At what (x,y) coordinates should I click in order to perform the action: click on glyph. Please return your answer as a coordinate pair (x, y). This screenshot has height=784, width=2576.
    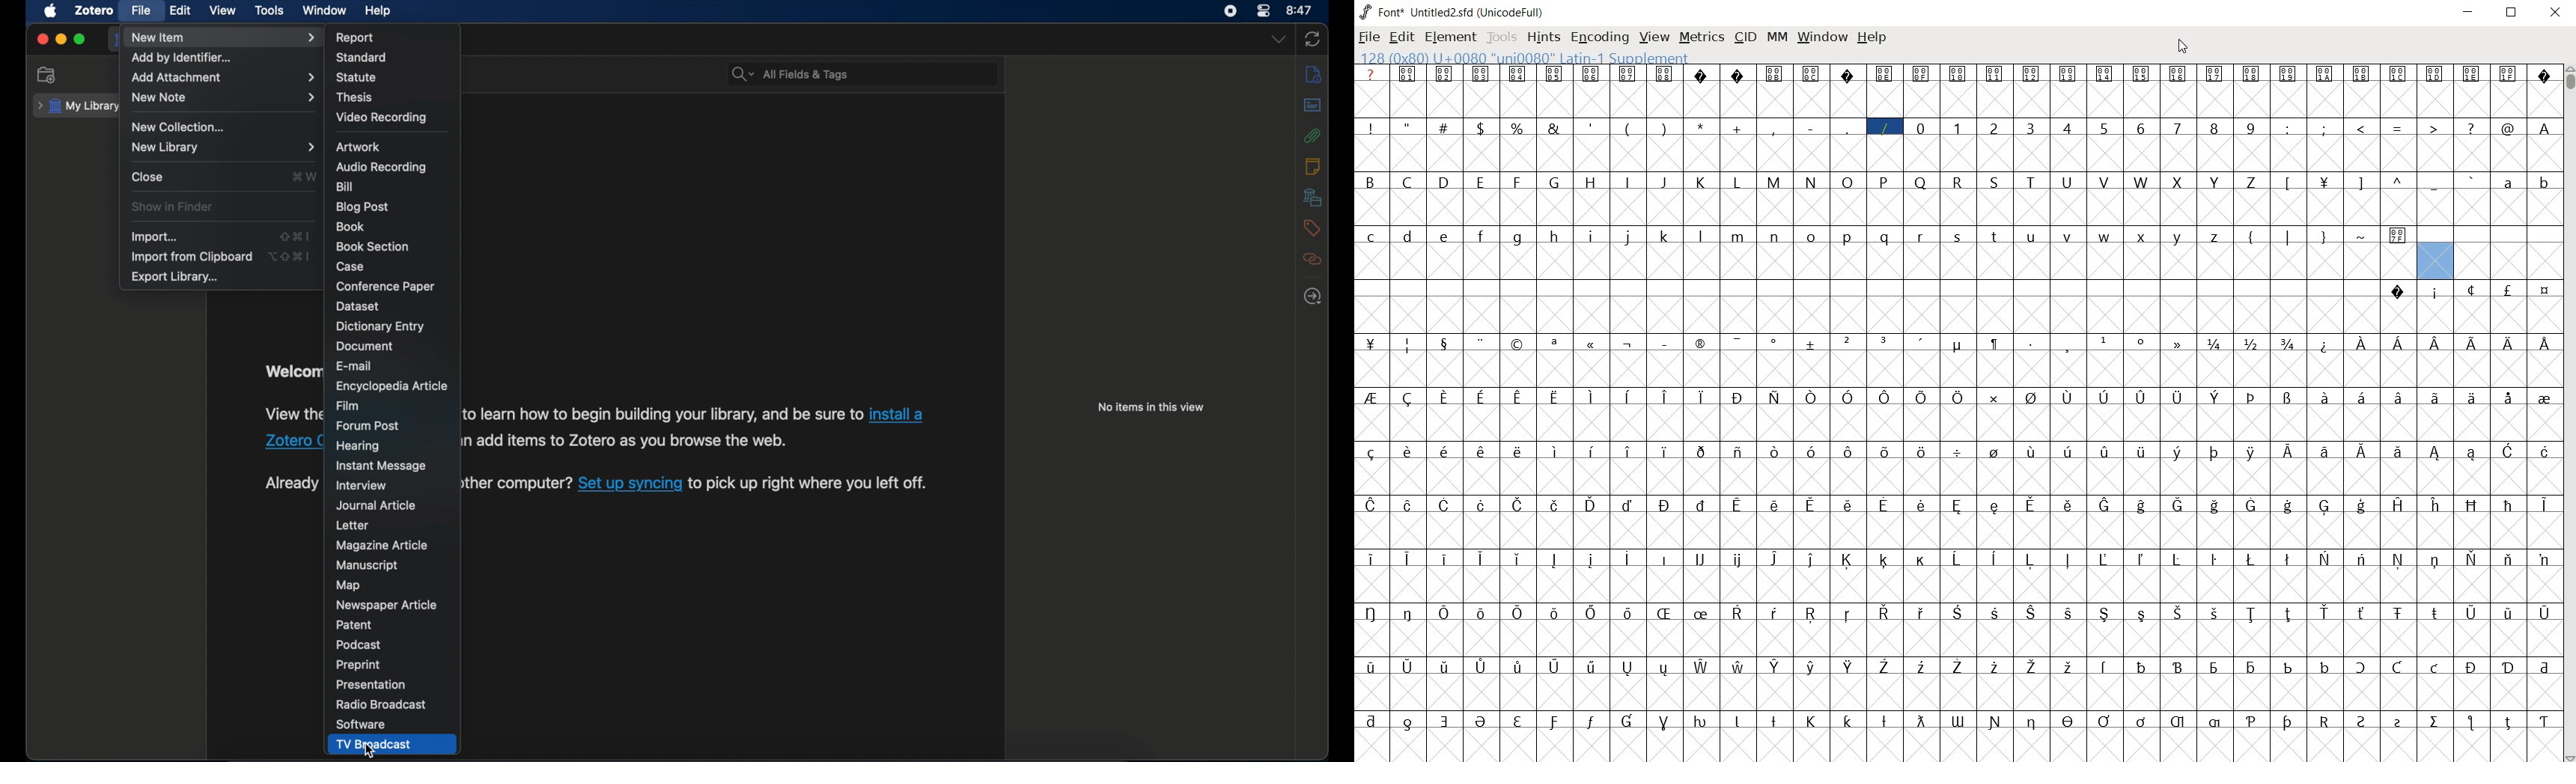
    Looking at the image, I should click on (1812, 505).